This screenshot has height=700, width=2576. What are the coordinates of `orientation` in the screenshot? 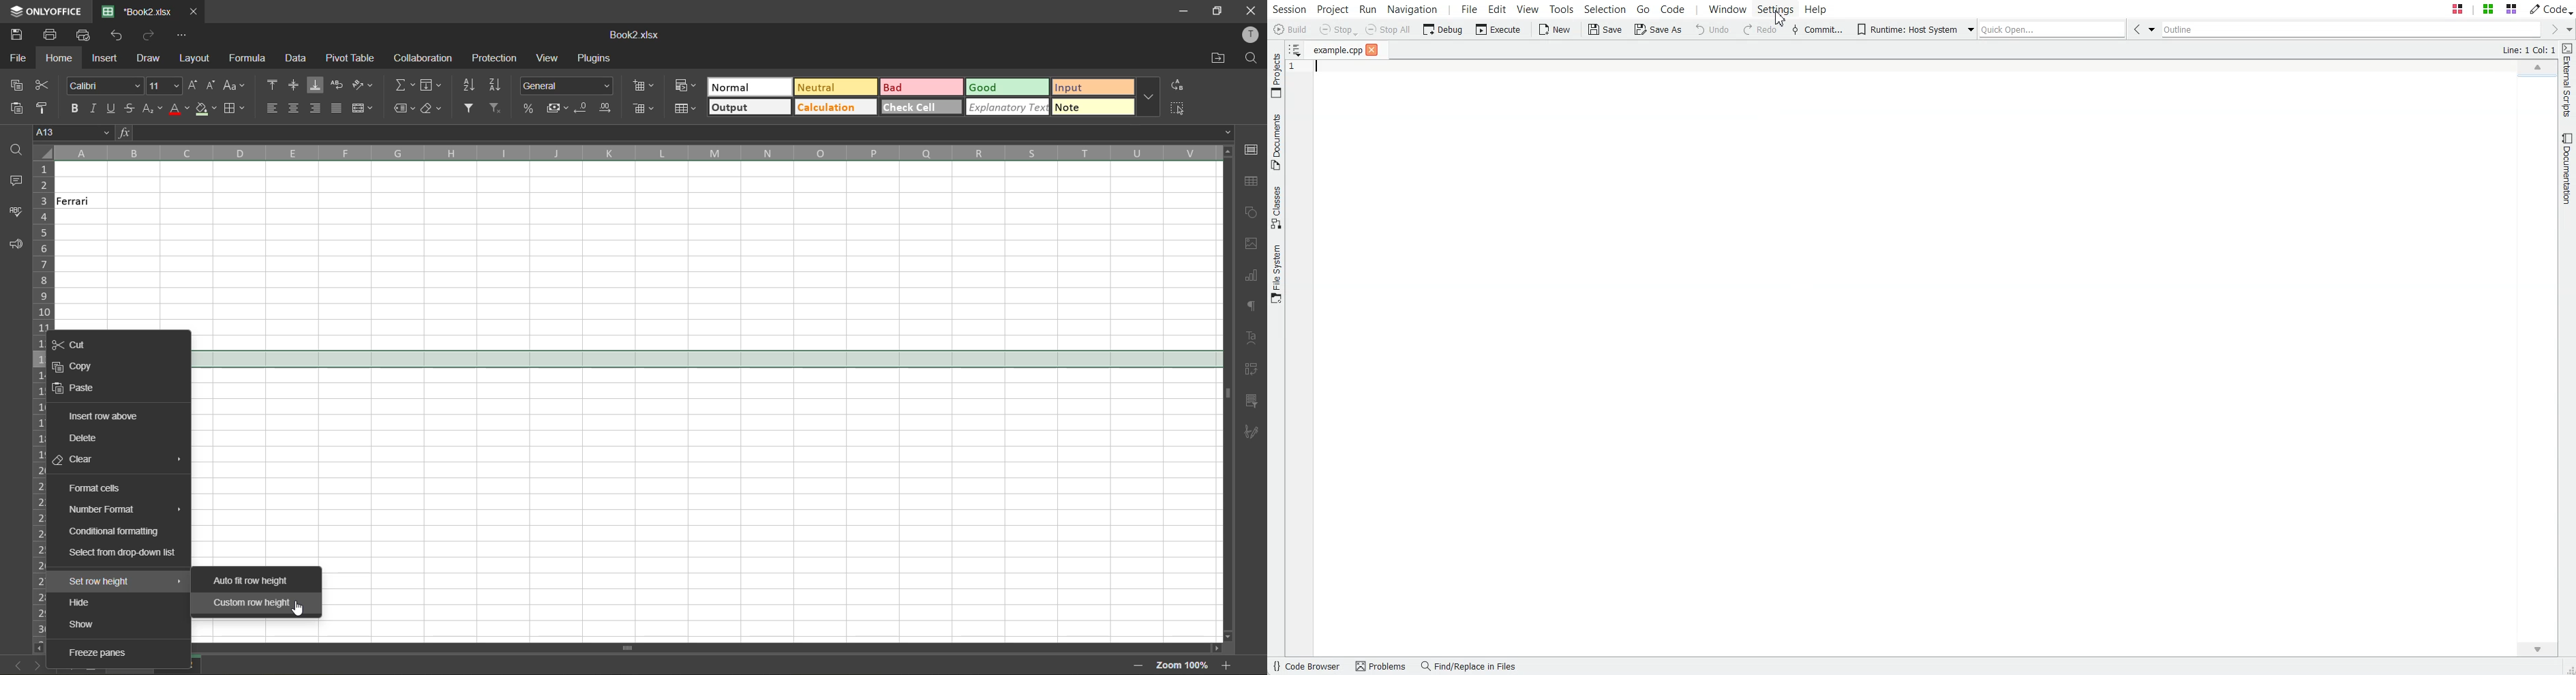 It's located at (364, 85).